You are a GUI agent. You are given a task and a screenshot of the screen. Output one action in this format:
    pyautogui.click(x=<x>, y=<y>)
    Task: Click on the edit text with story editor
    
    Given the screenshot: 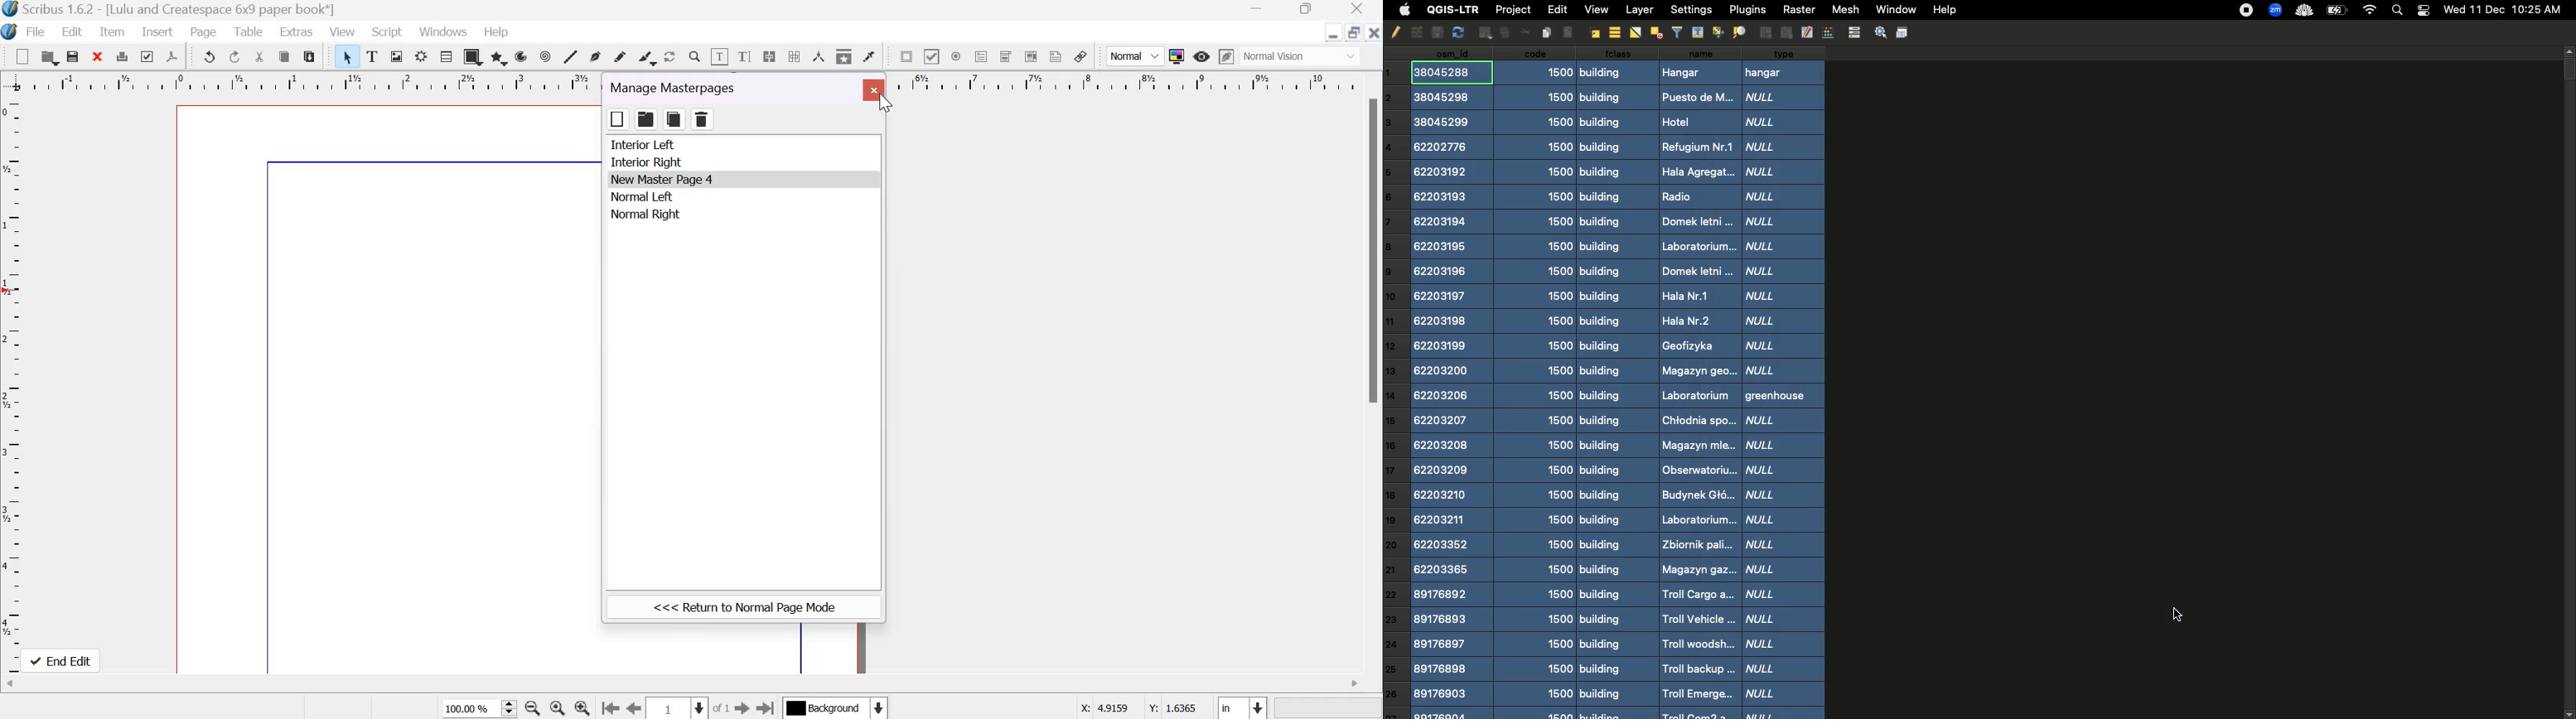 What is the action you would take?
    pyautogui.click(x=745, y=57)
    